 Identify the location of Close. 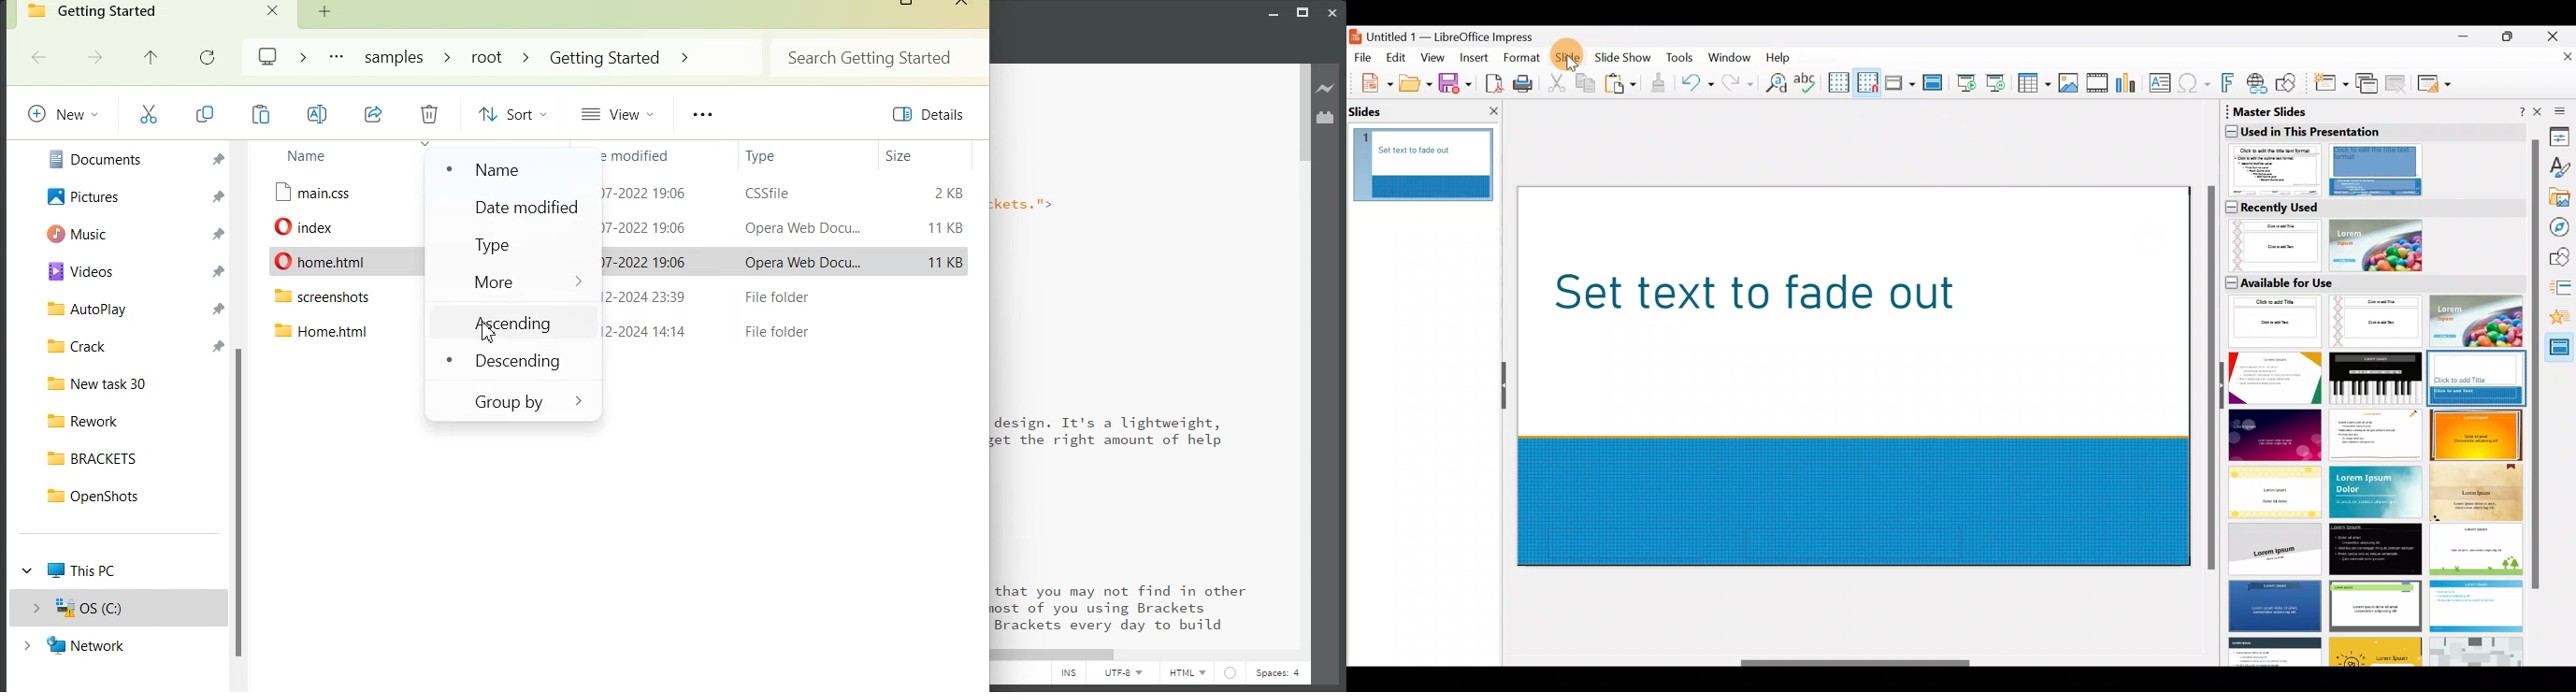
(274, 9).